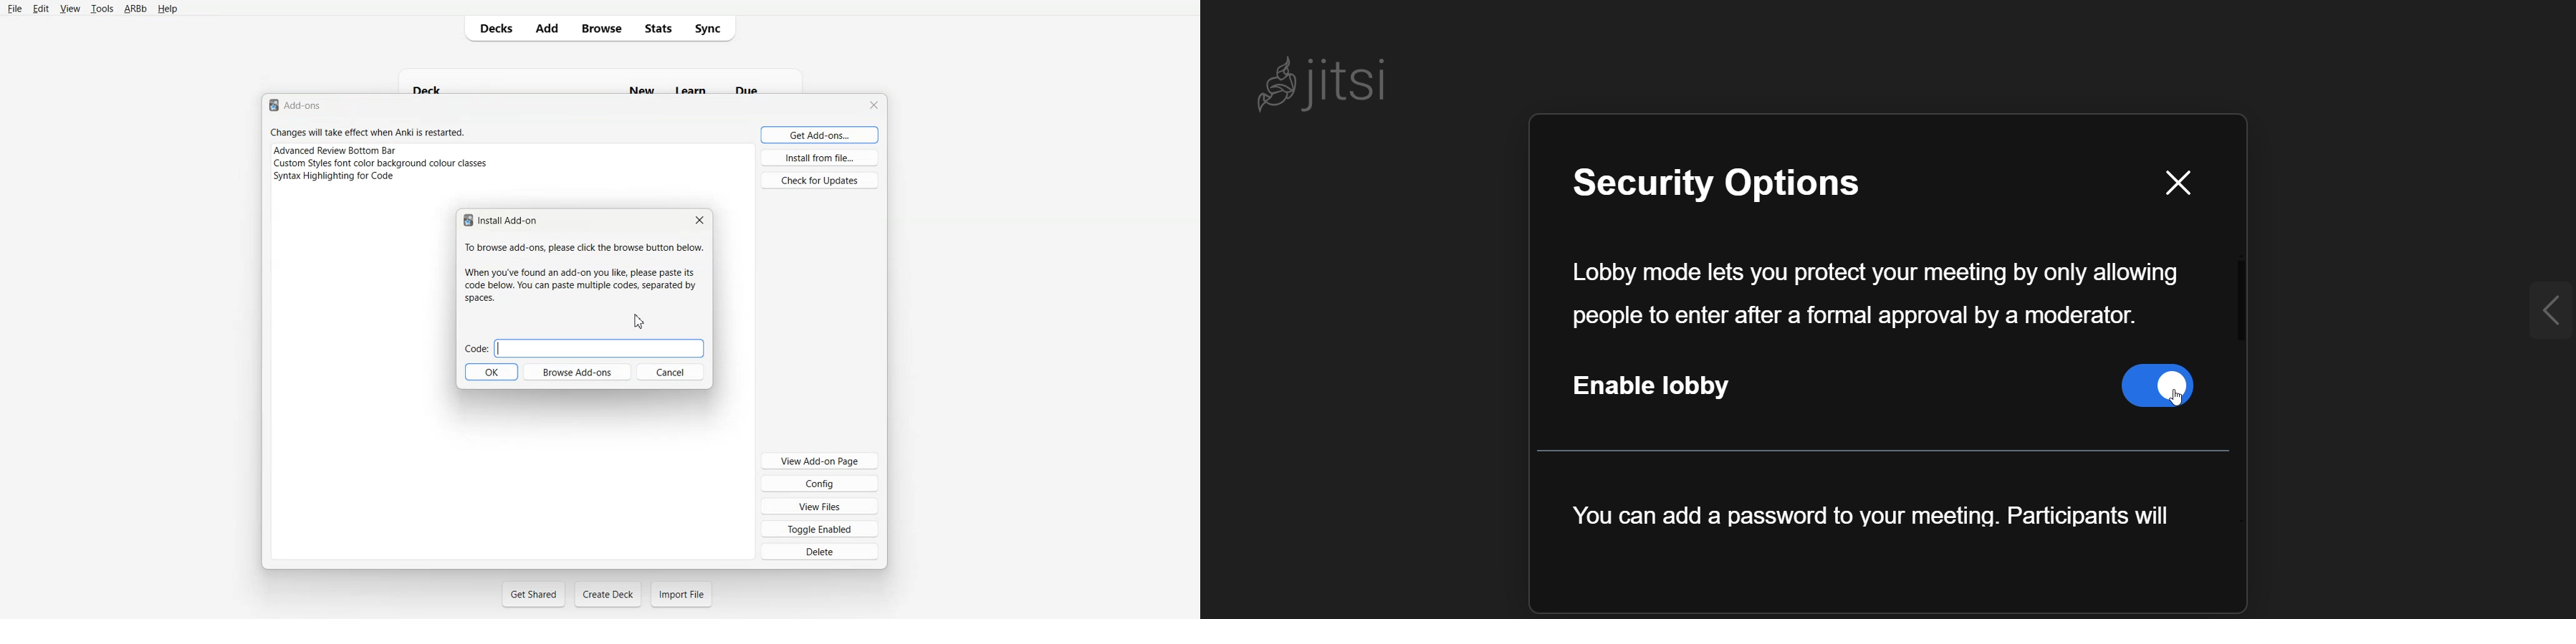 This screenshot has width=2576, height=644. What do you see at coordinates (820, 460) in the screenshot?
I see `View Add-on Page` at bounding box center [820, 460].